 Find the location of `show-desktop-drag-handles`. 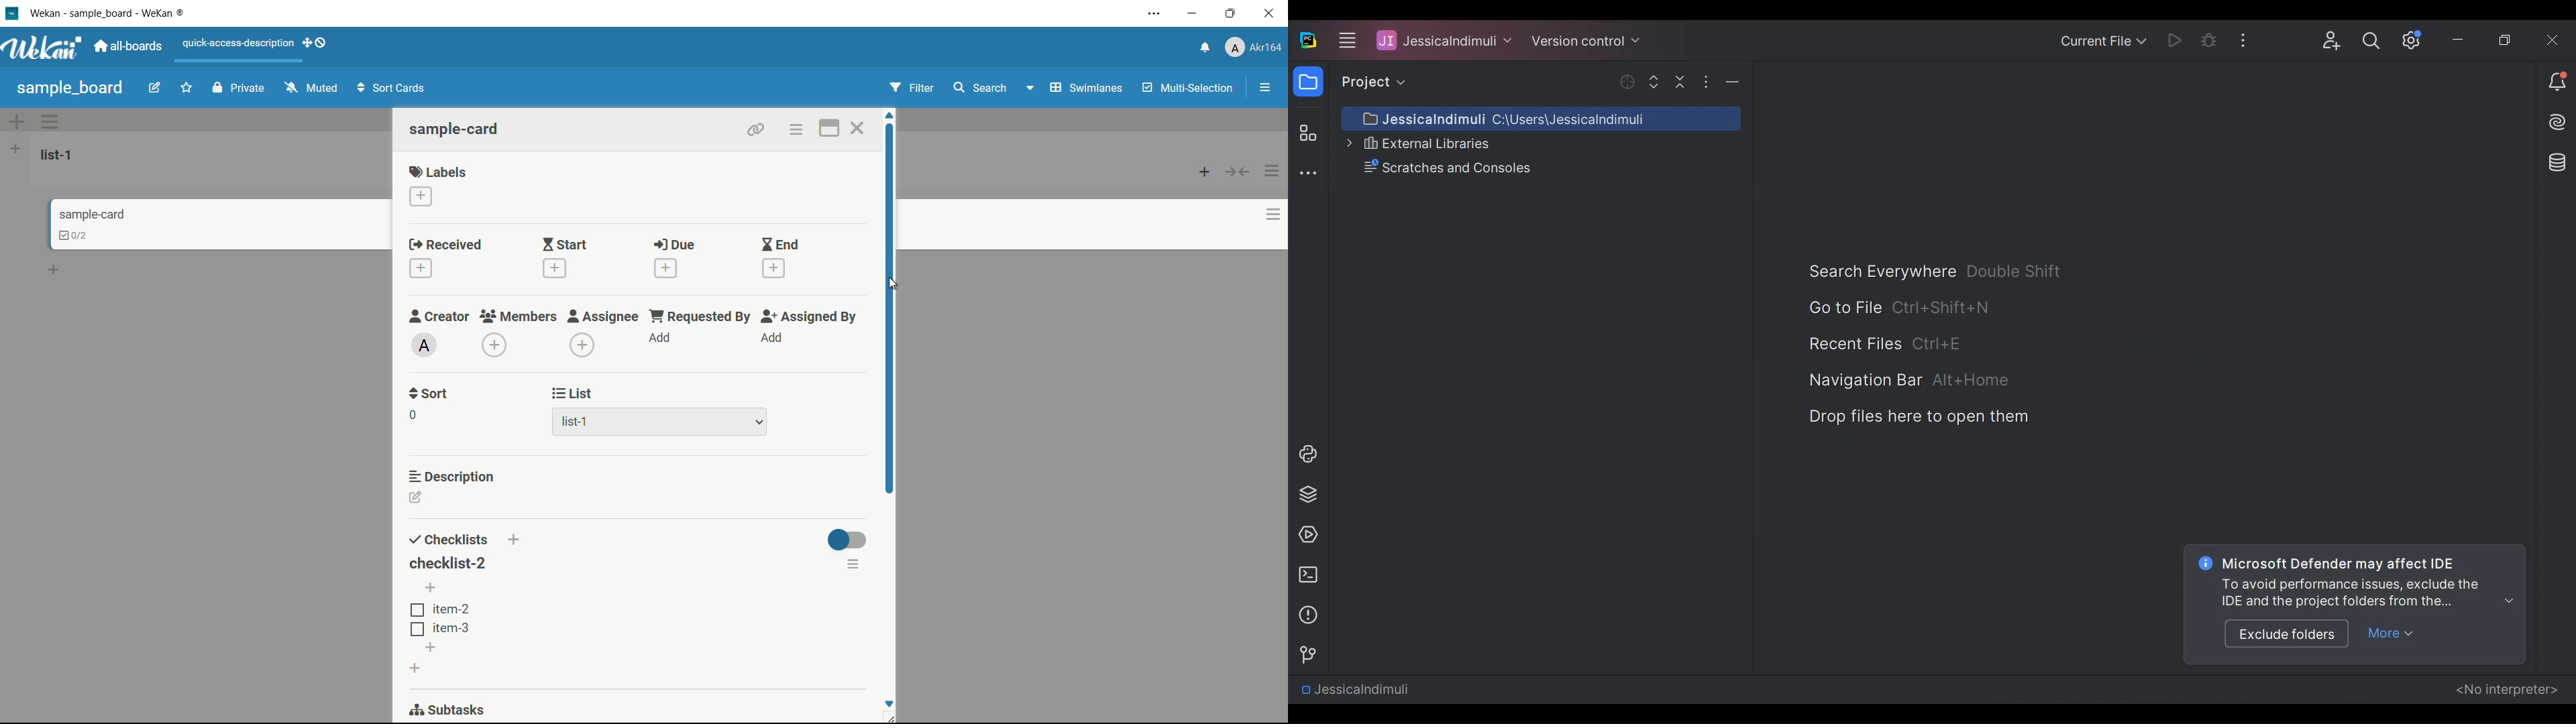

show-desktop-drag-handles is located at coordinates (316, 44).